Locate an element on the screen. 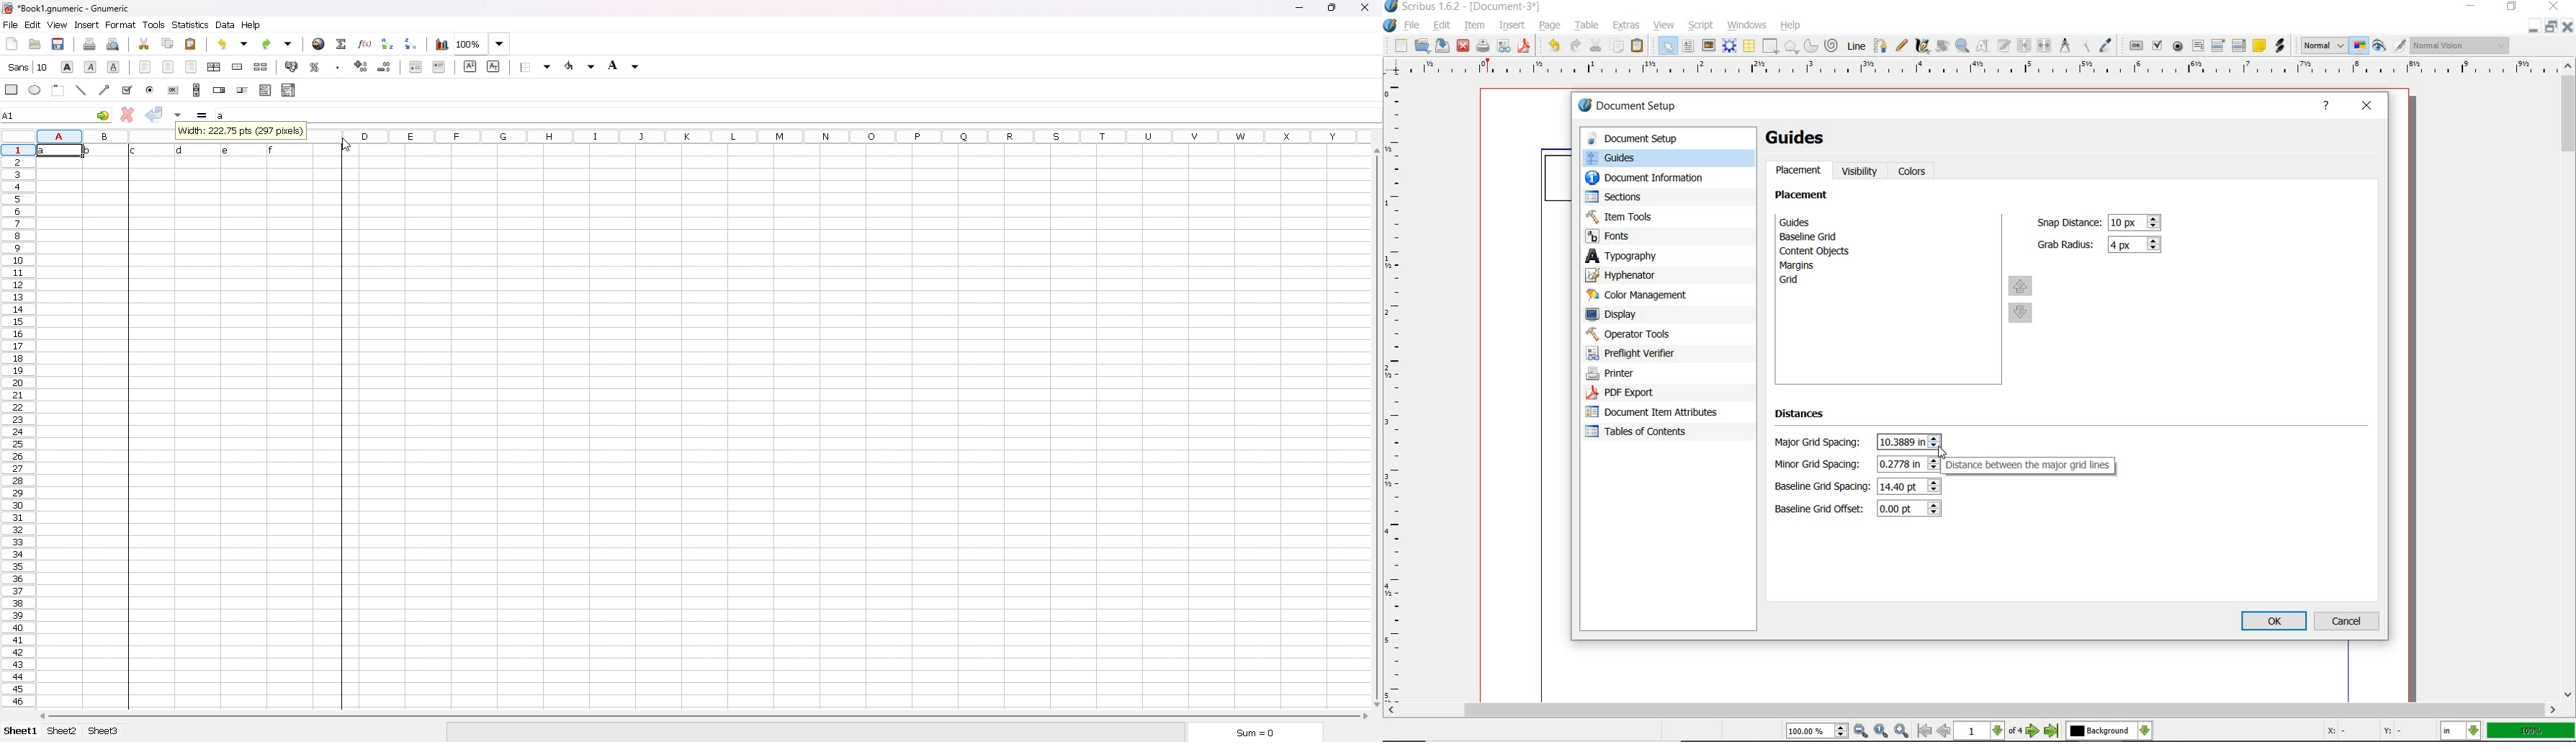 The image size is (2576, 756). select the current layer is located at coordinates (2110, 731).